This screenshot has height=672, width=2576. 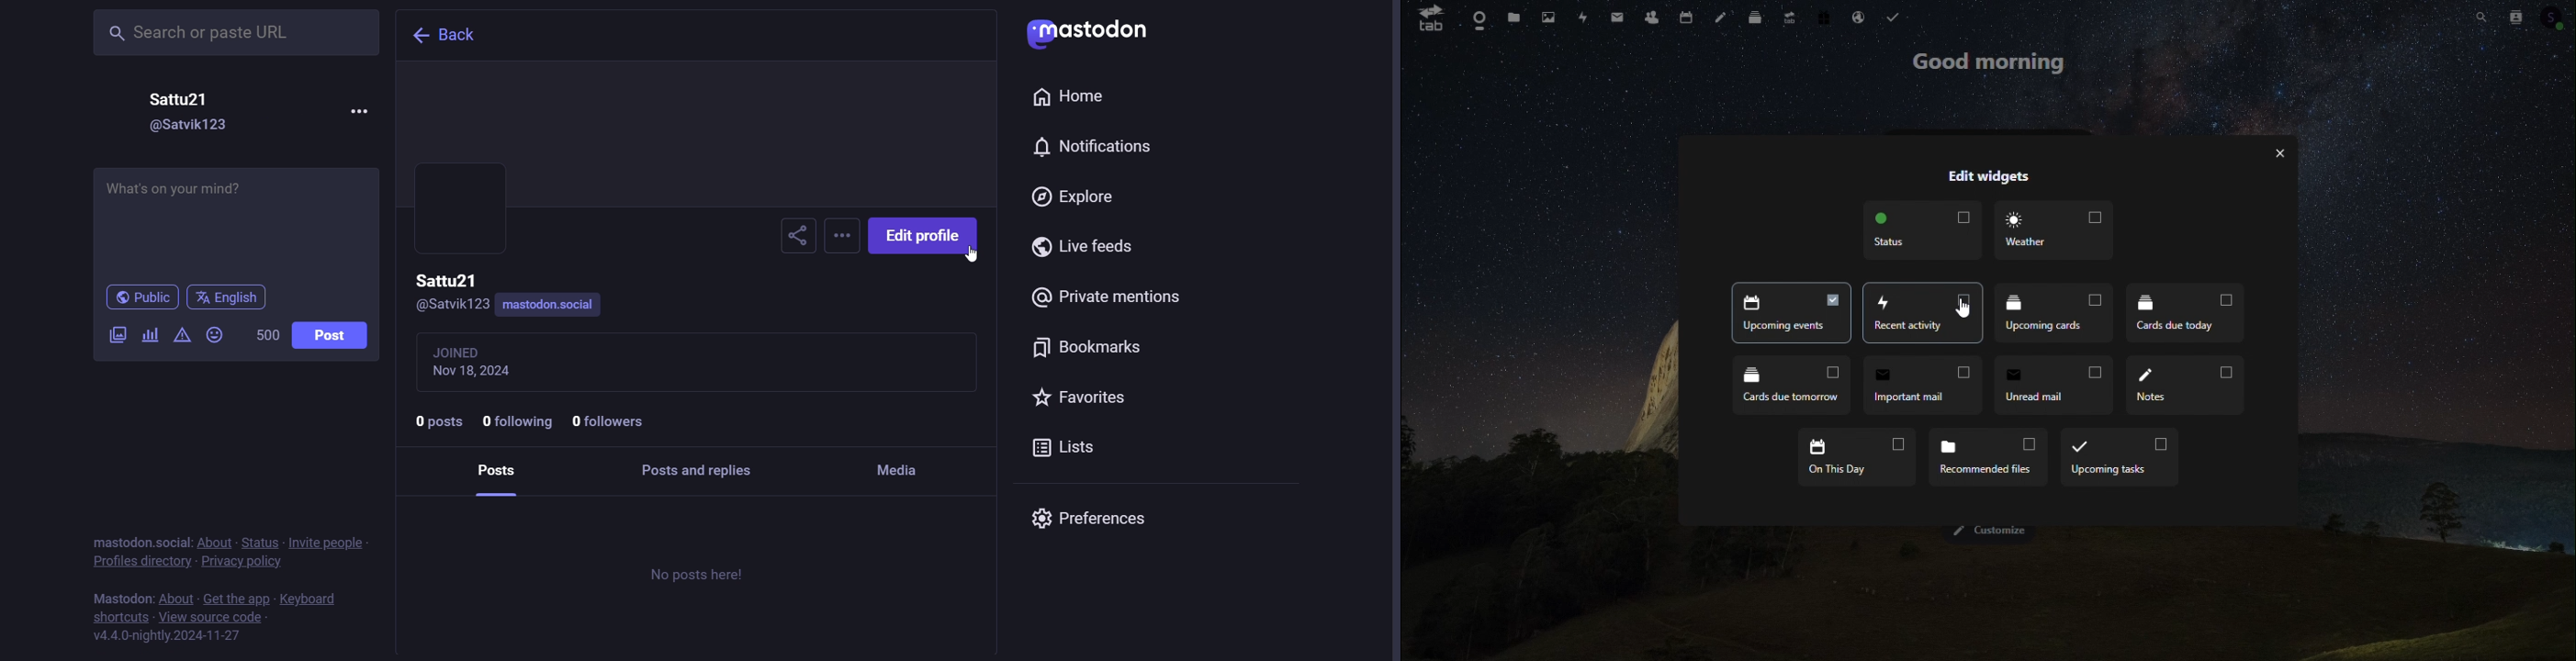 I want to click on image/video, so click(x=115, y=335).